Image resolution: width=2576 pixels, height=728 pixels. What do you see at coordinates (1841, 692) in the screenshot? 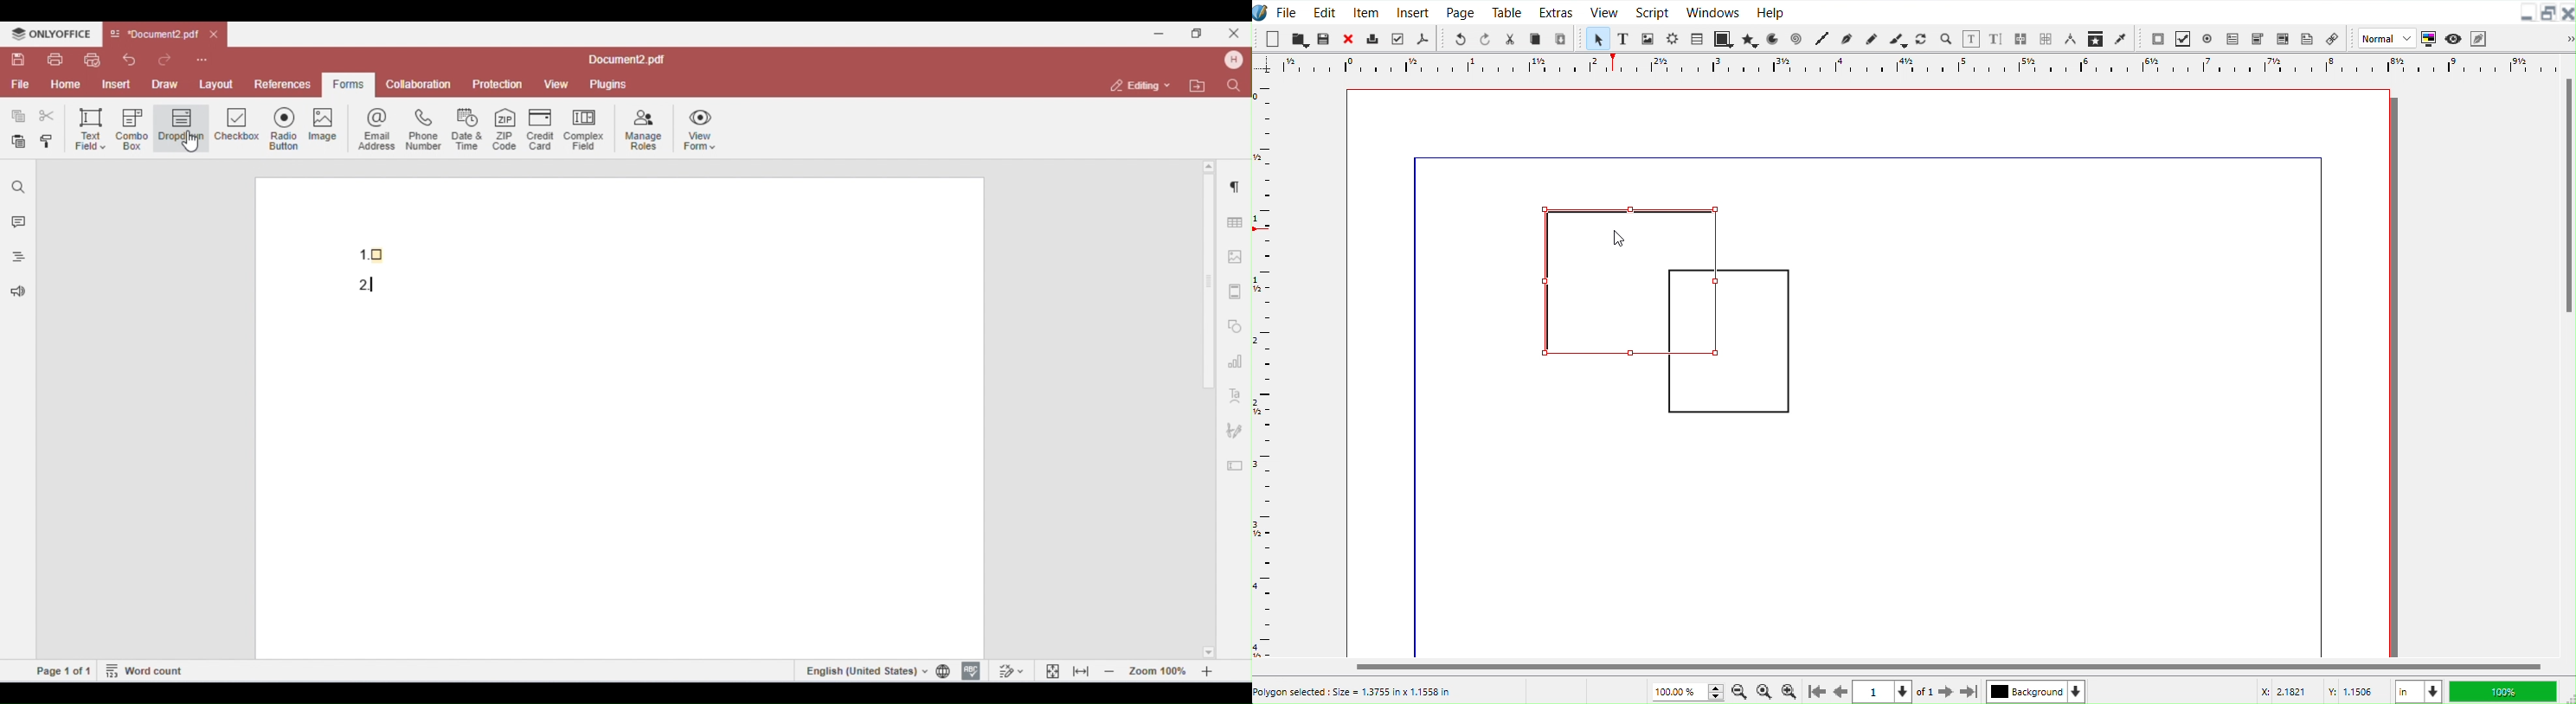
I see `Go to previous Page` at bounding box center [1841, 692].